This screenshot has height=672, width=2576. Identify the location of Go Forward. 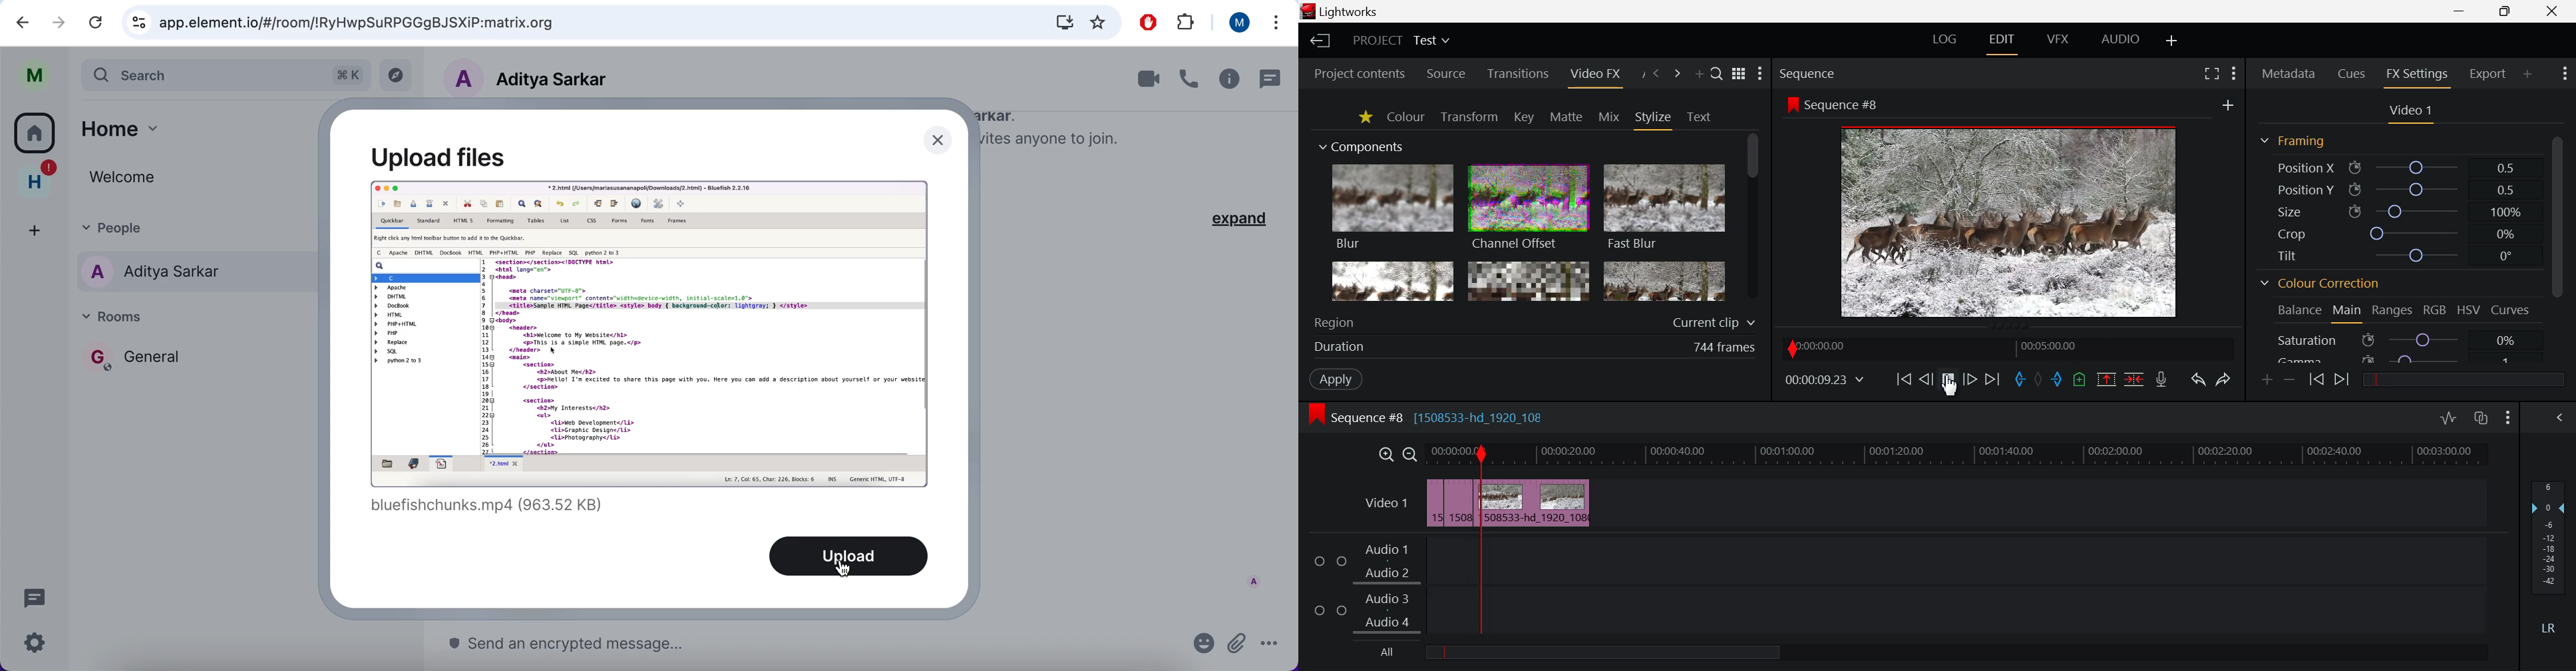
(1970, 379).